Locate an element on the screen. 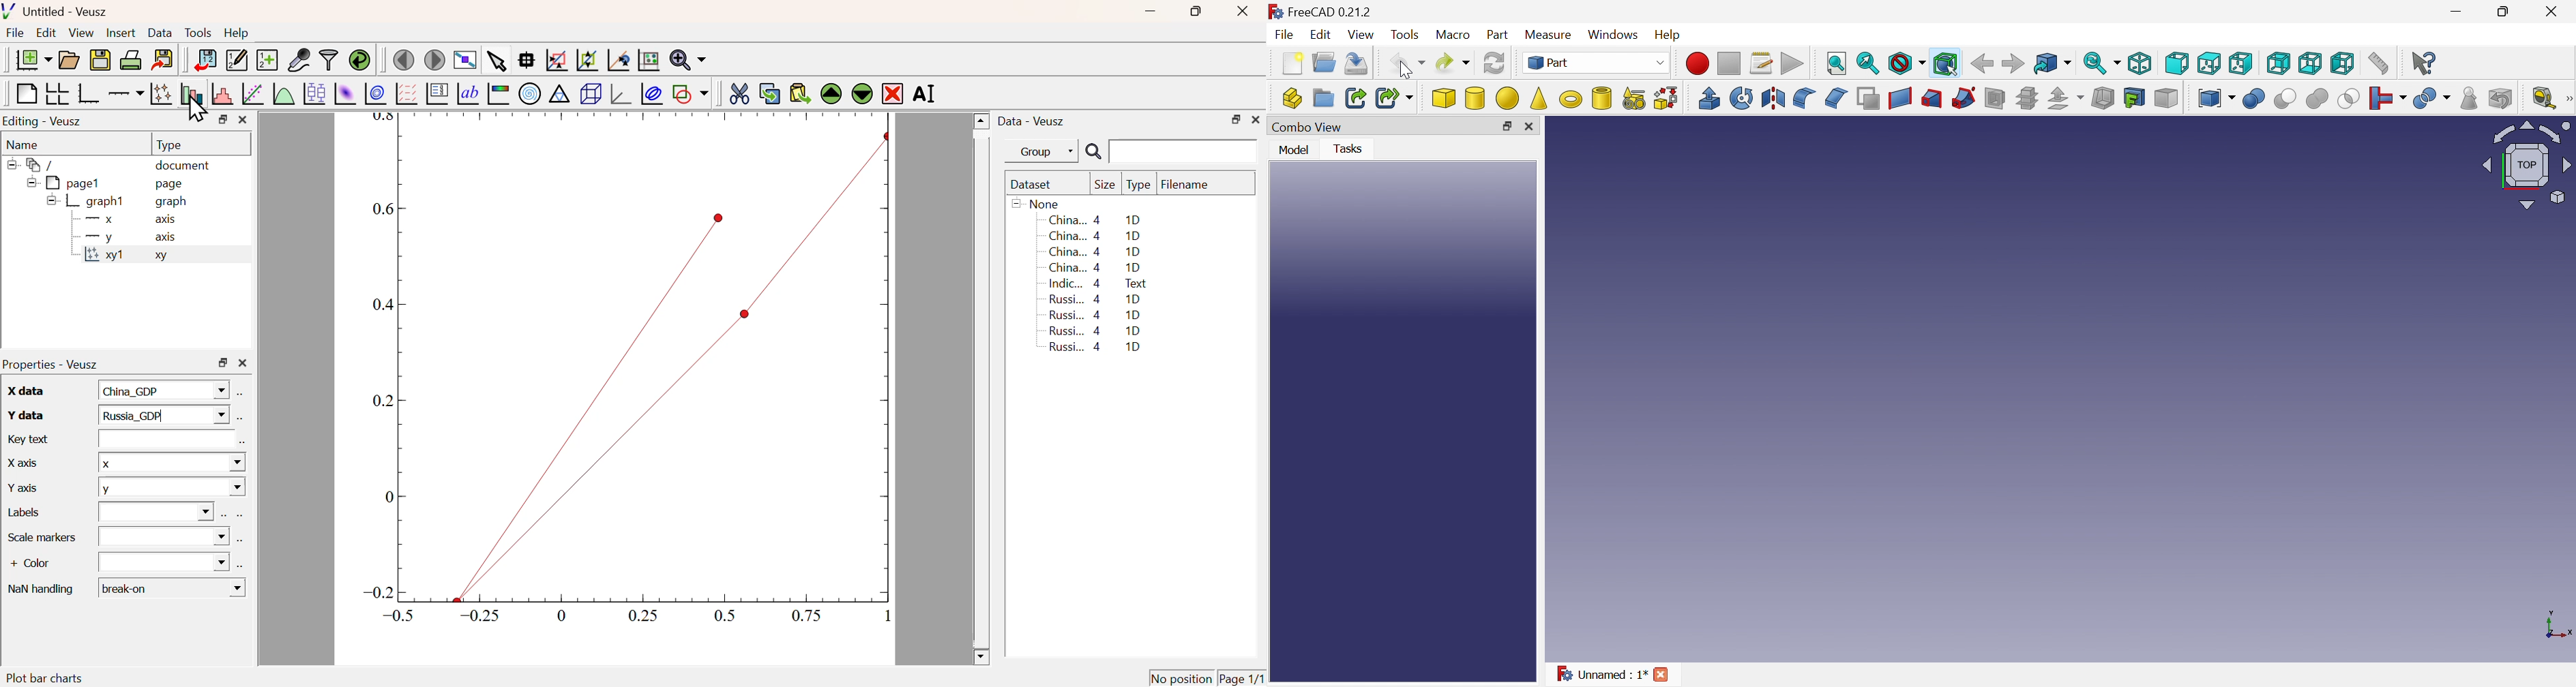 This screenshot has height=700, width=2576. Loft... is located at coordinates (1932, 99).